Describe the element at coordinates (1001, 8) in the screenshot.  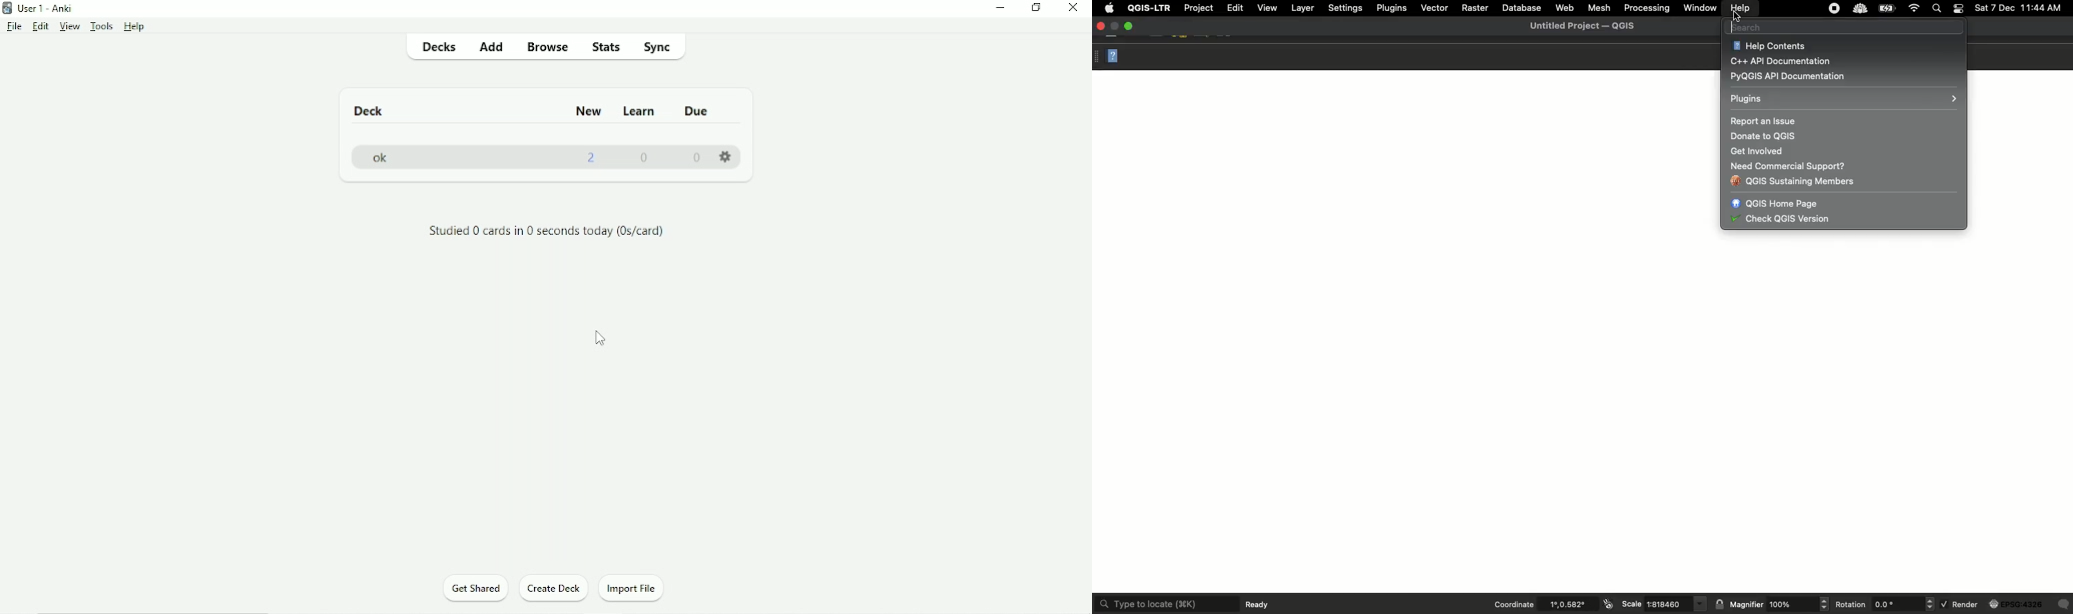
I see `Minimize` at that location.